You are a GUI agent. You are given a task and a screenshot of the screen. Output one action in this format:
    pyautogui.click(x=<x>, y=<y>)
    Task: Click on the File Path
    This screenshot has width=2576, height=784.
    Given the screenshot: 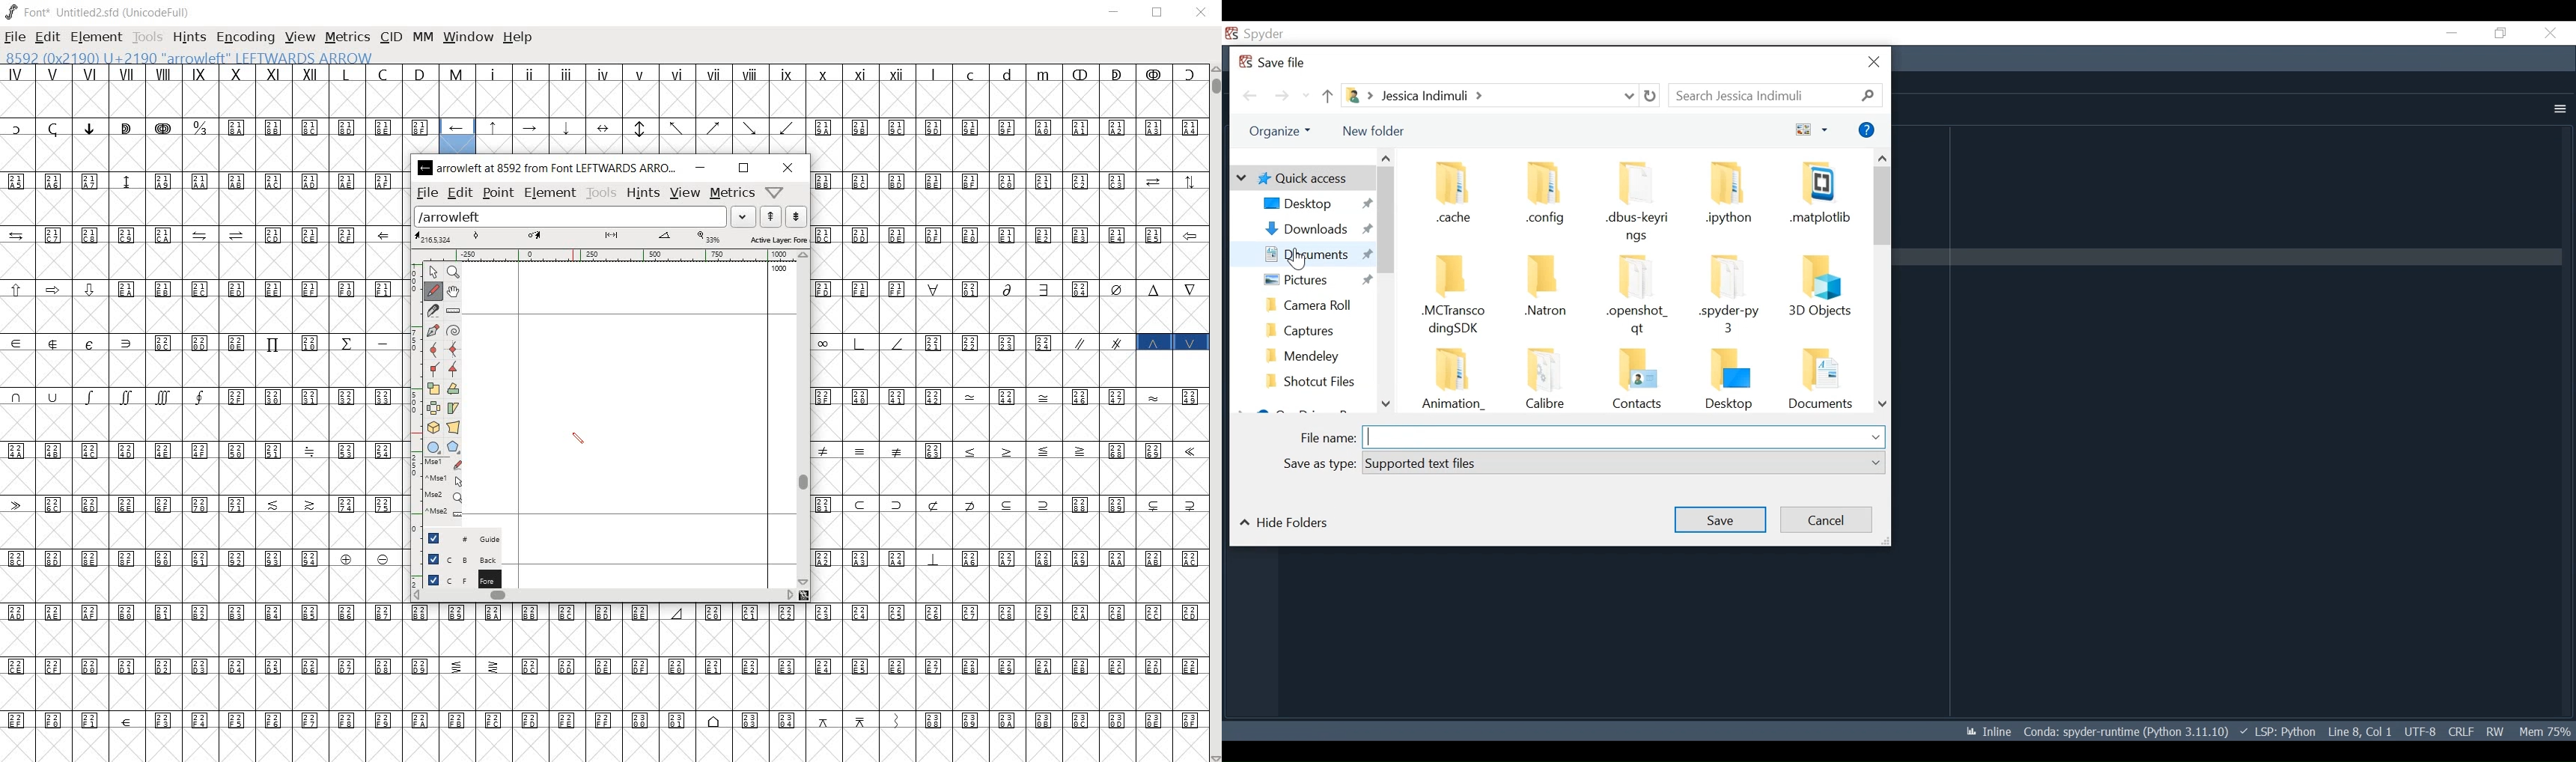 What is the action you would take?
    pyautogui.click(x=1488, y=95)
    